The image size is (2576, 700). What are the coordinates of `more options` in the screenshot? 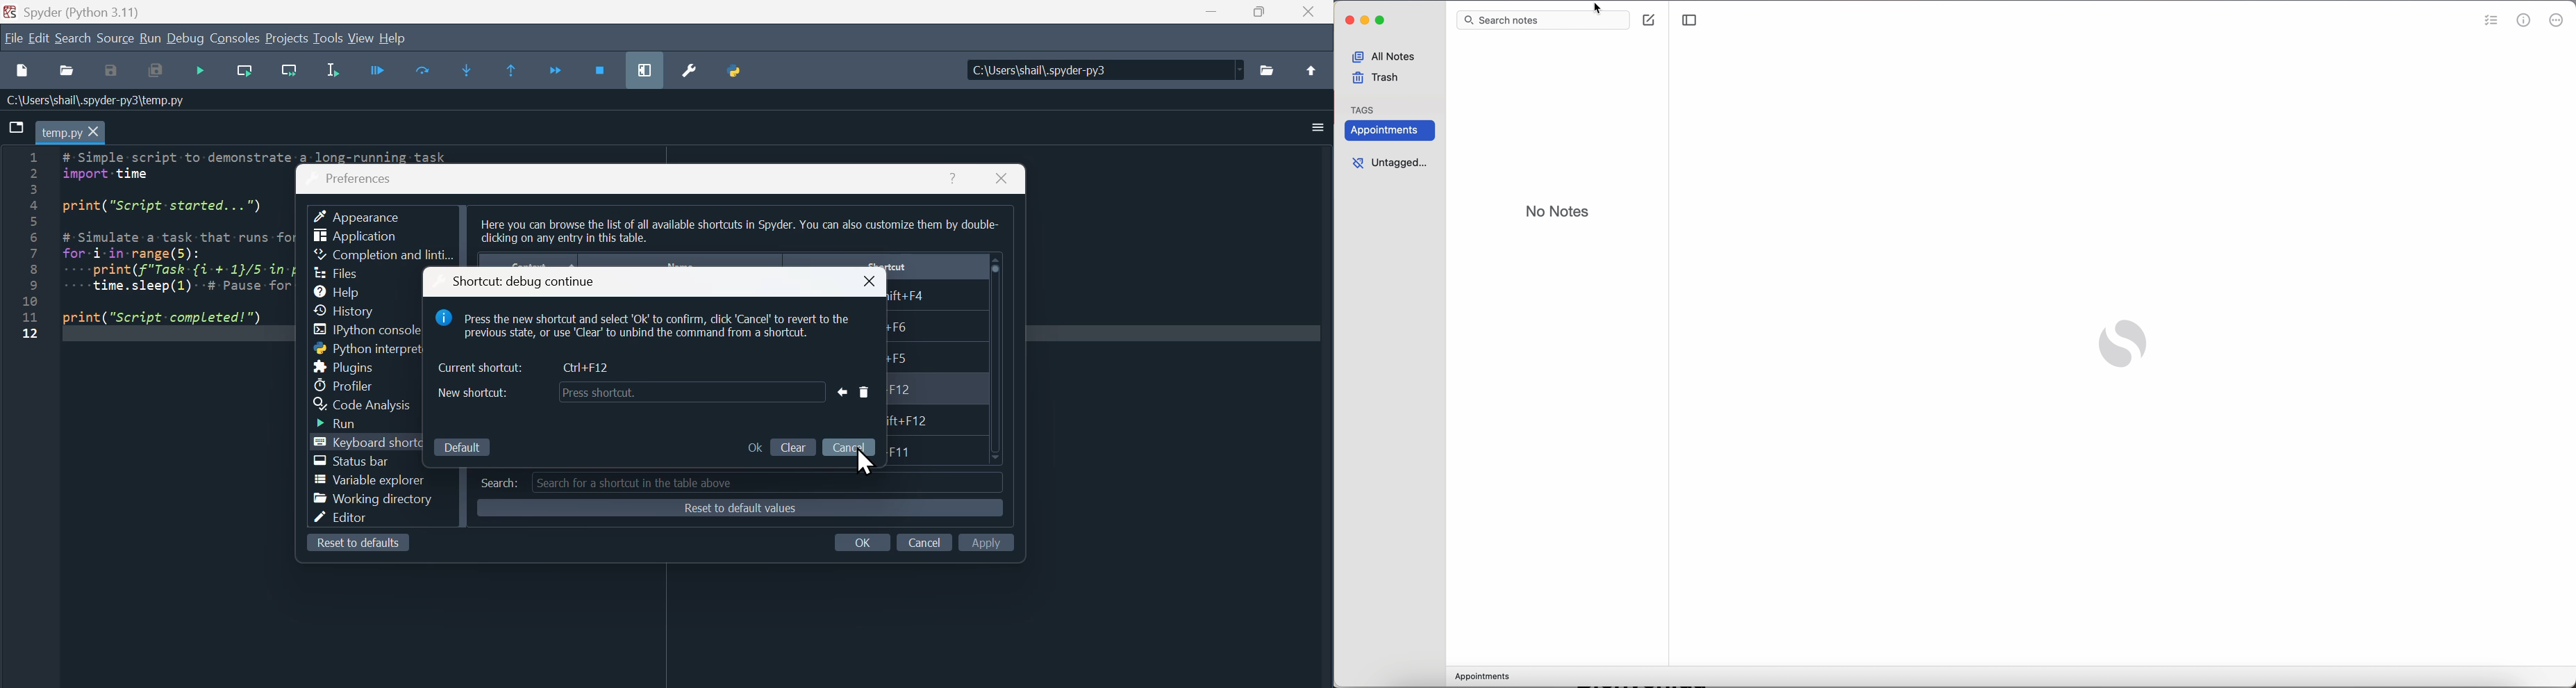 It's located at (2557, 22).